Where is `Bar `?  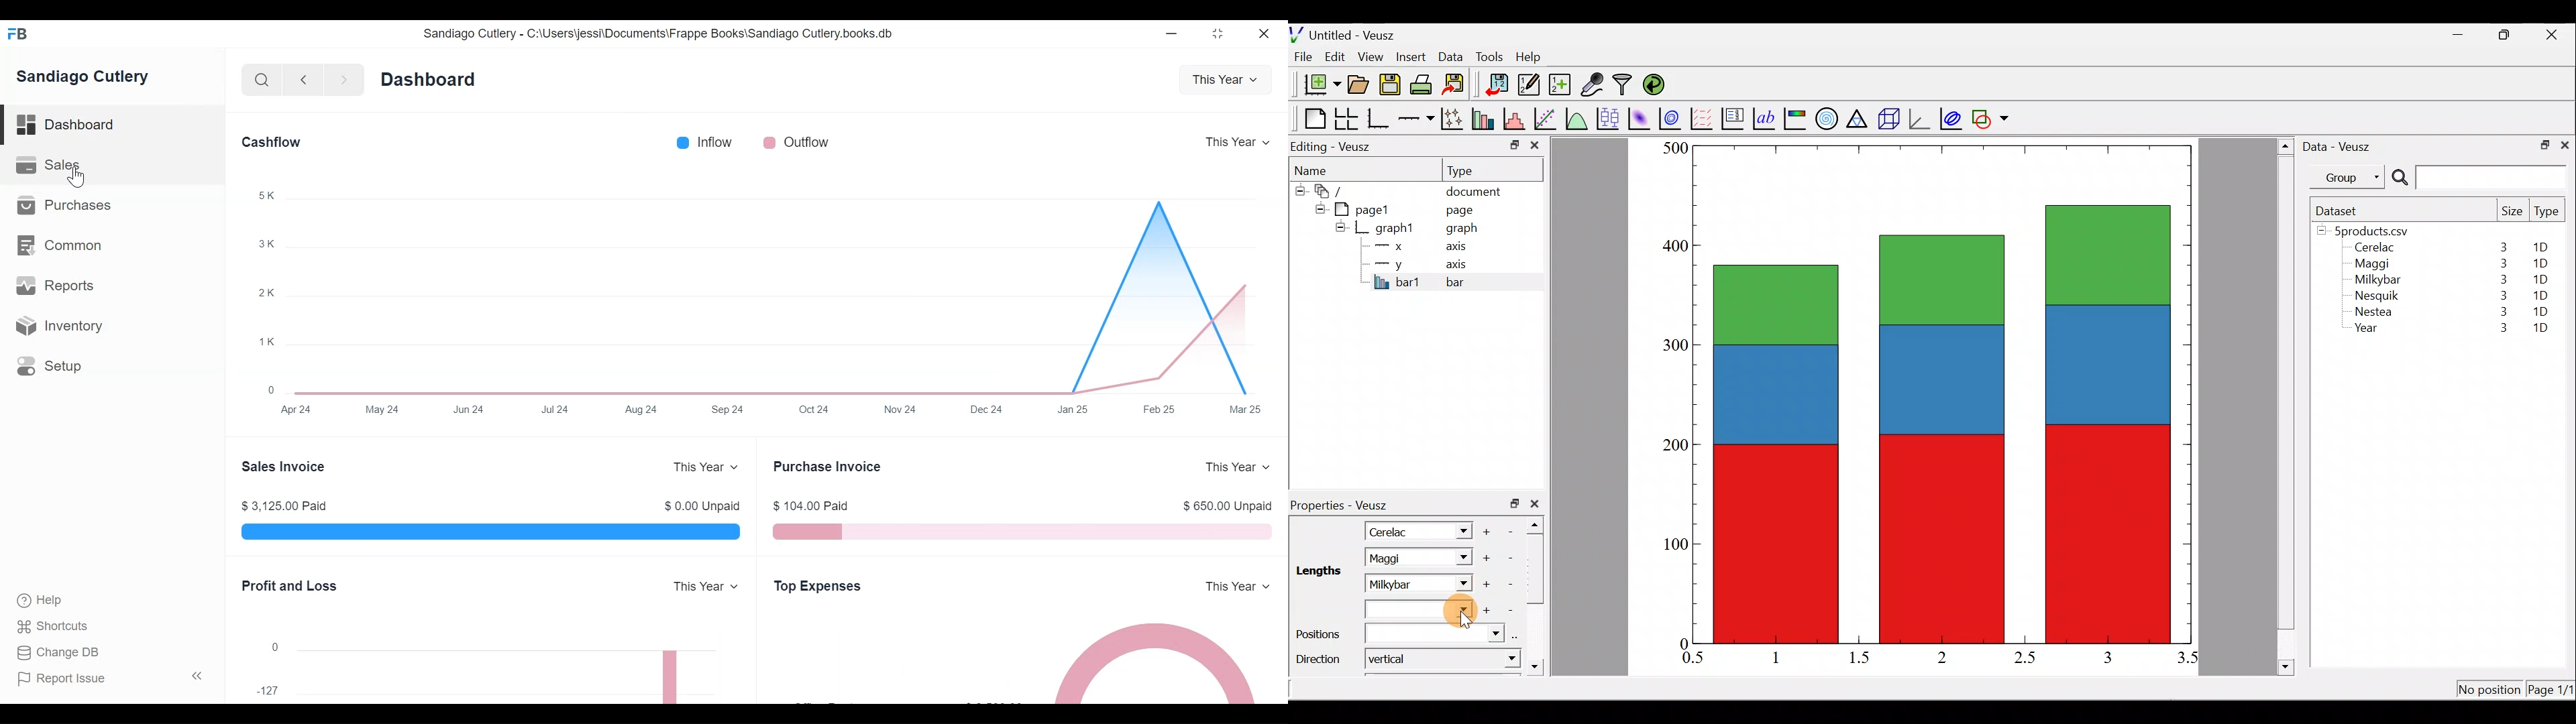 Bar  is located at coordinates (1022, 532).